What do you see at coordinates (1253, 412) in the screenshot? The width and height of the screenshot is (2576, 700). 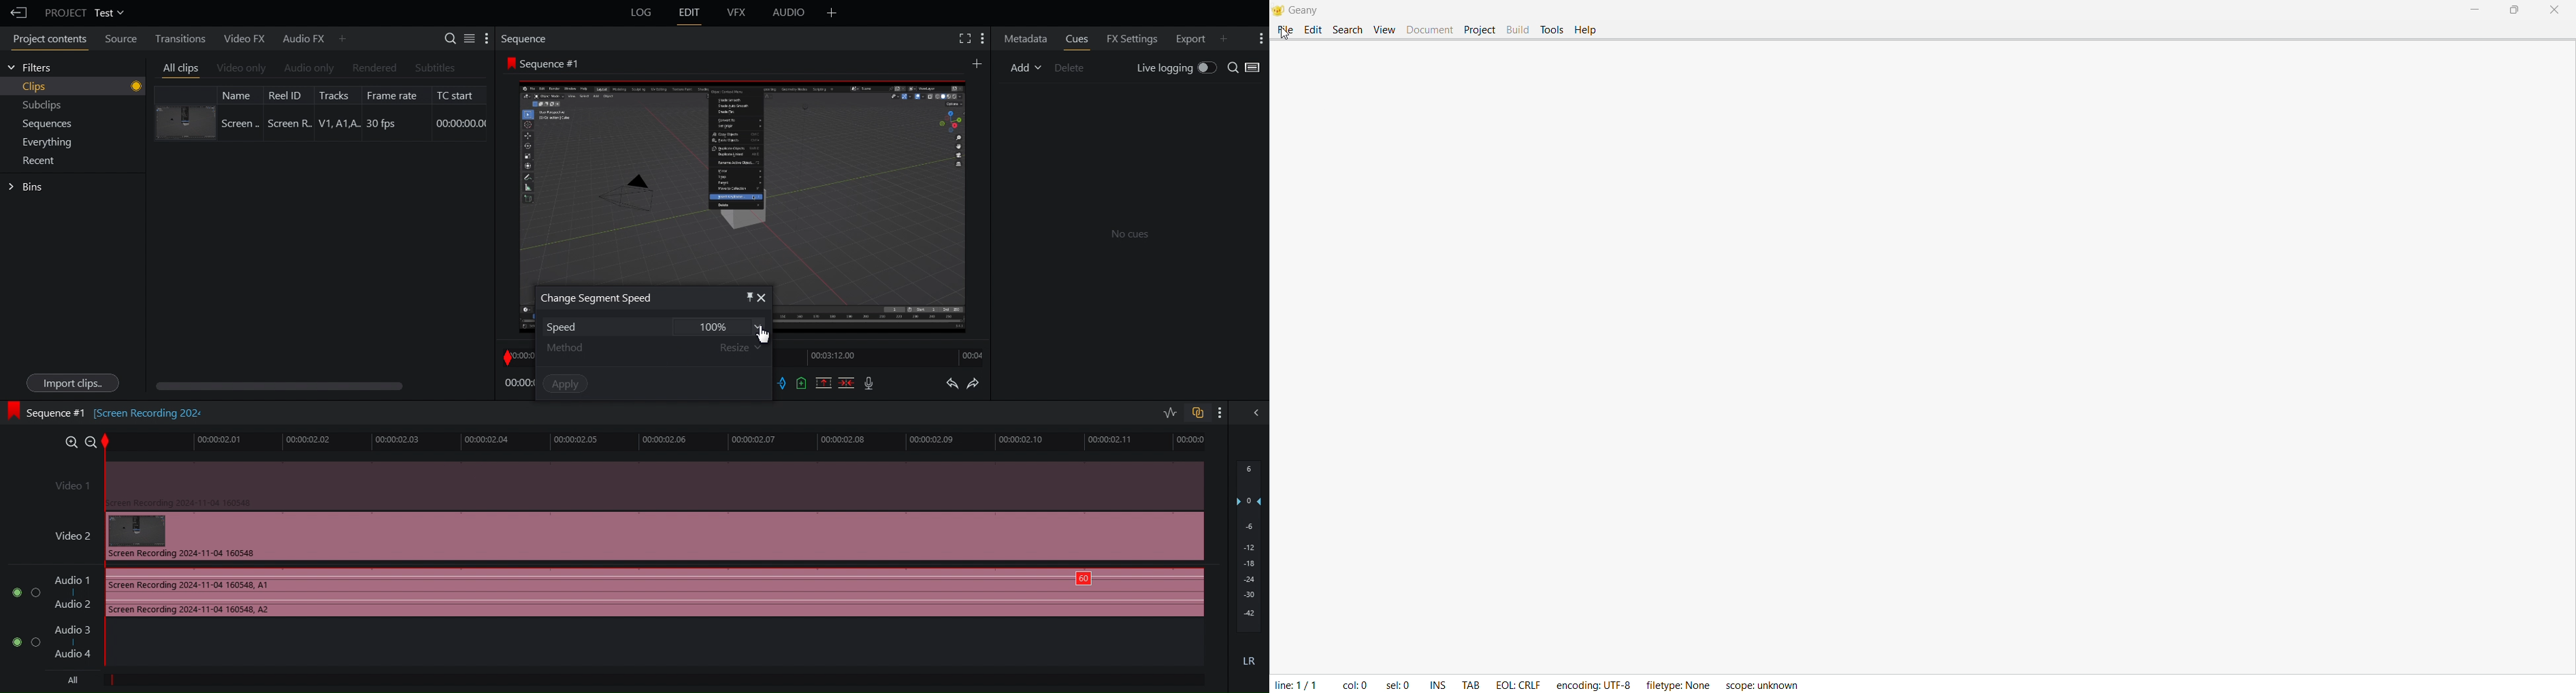 I see `Collapse` at bounding box center [1253, 412].